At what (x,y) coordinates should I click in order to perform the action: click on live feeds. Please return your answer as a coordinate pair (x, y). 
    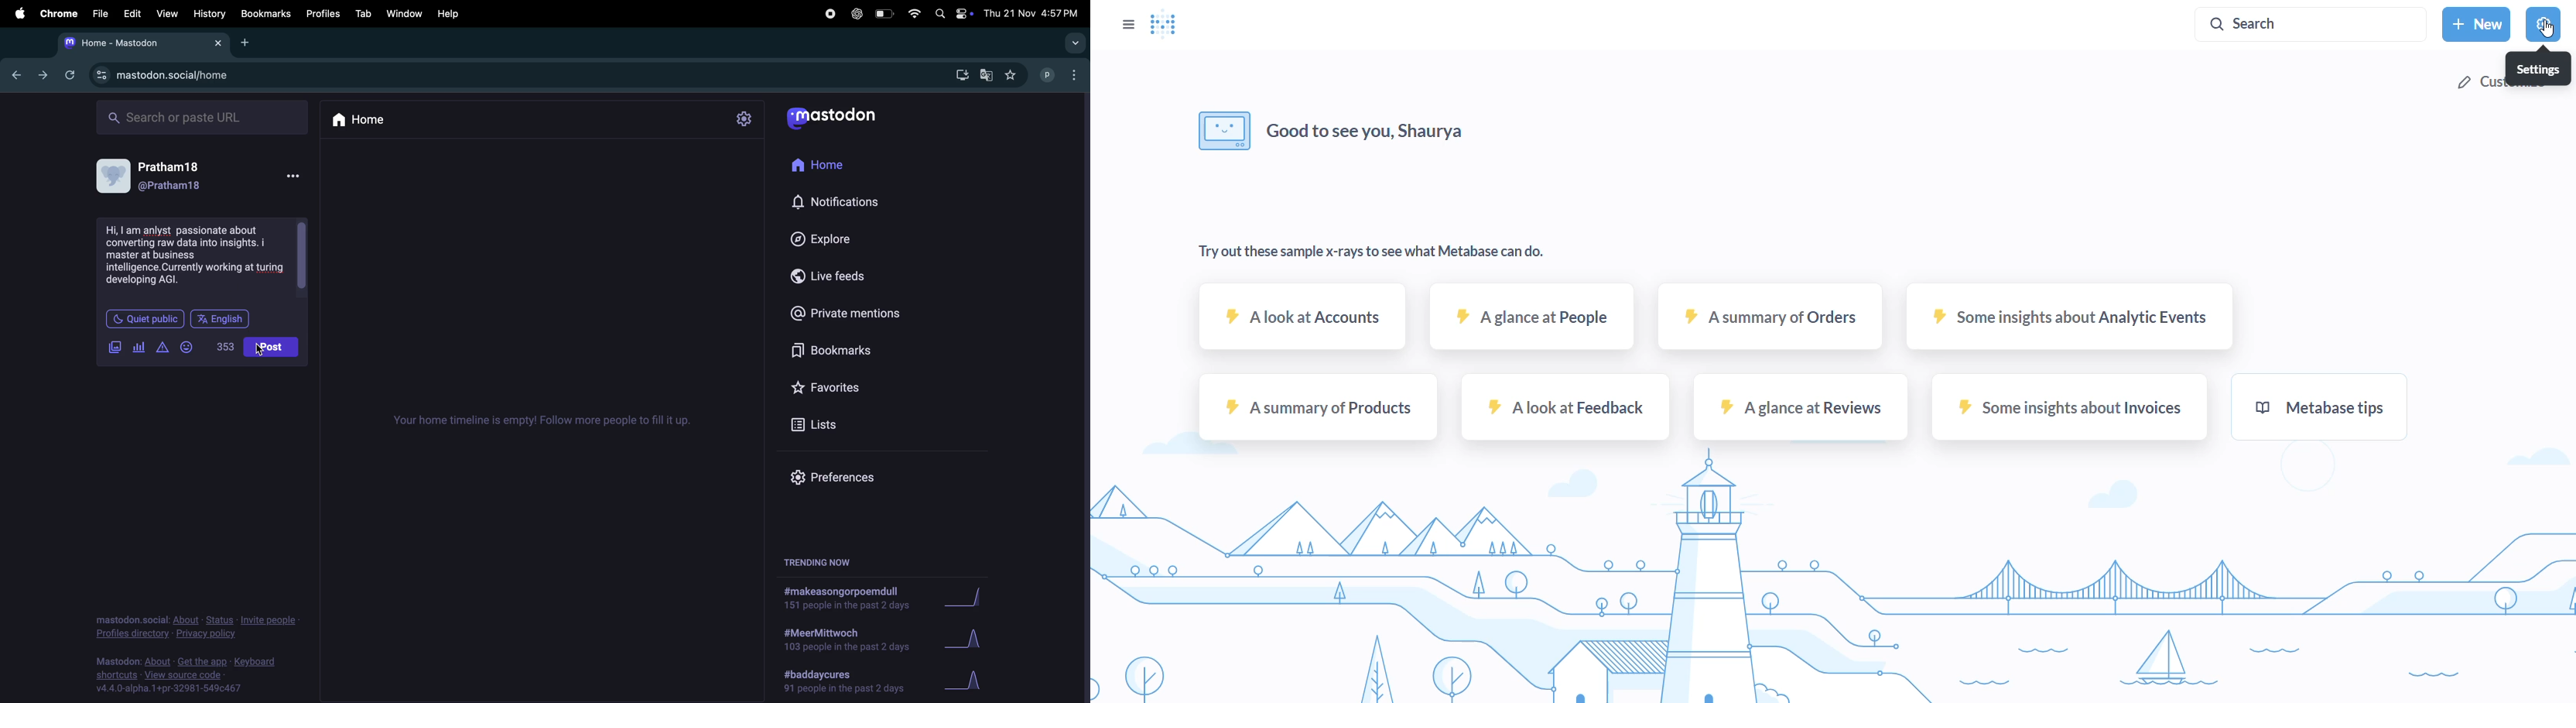
    Looking at the image, I should click on (840, 277).